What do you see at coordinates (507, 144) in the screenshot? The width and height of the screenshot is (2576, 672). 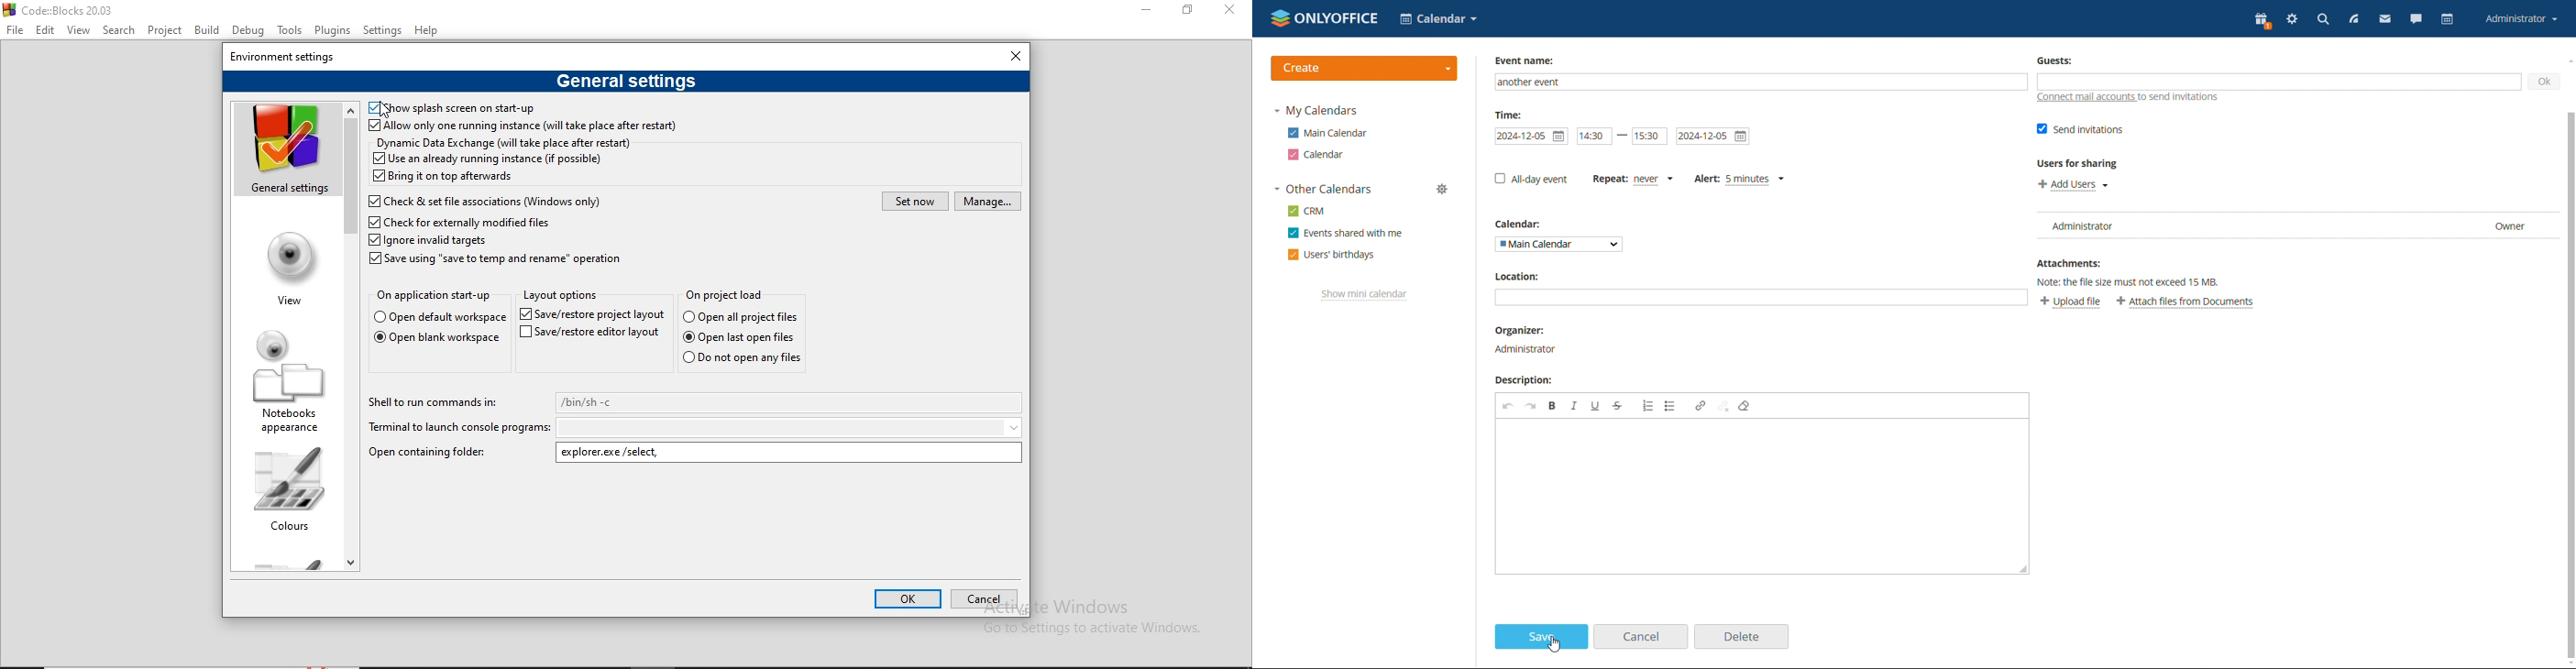 I see `Dynamic Data Exchange (will take place after restart` at bounding box center [507, 144].